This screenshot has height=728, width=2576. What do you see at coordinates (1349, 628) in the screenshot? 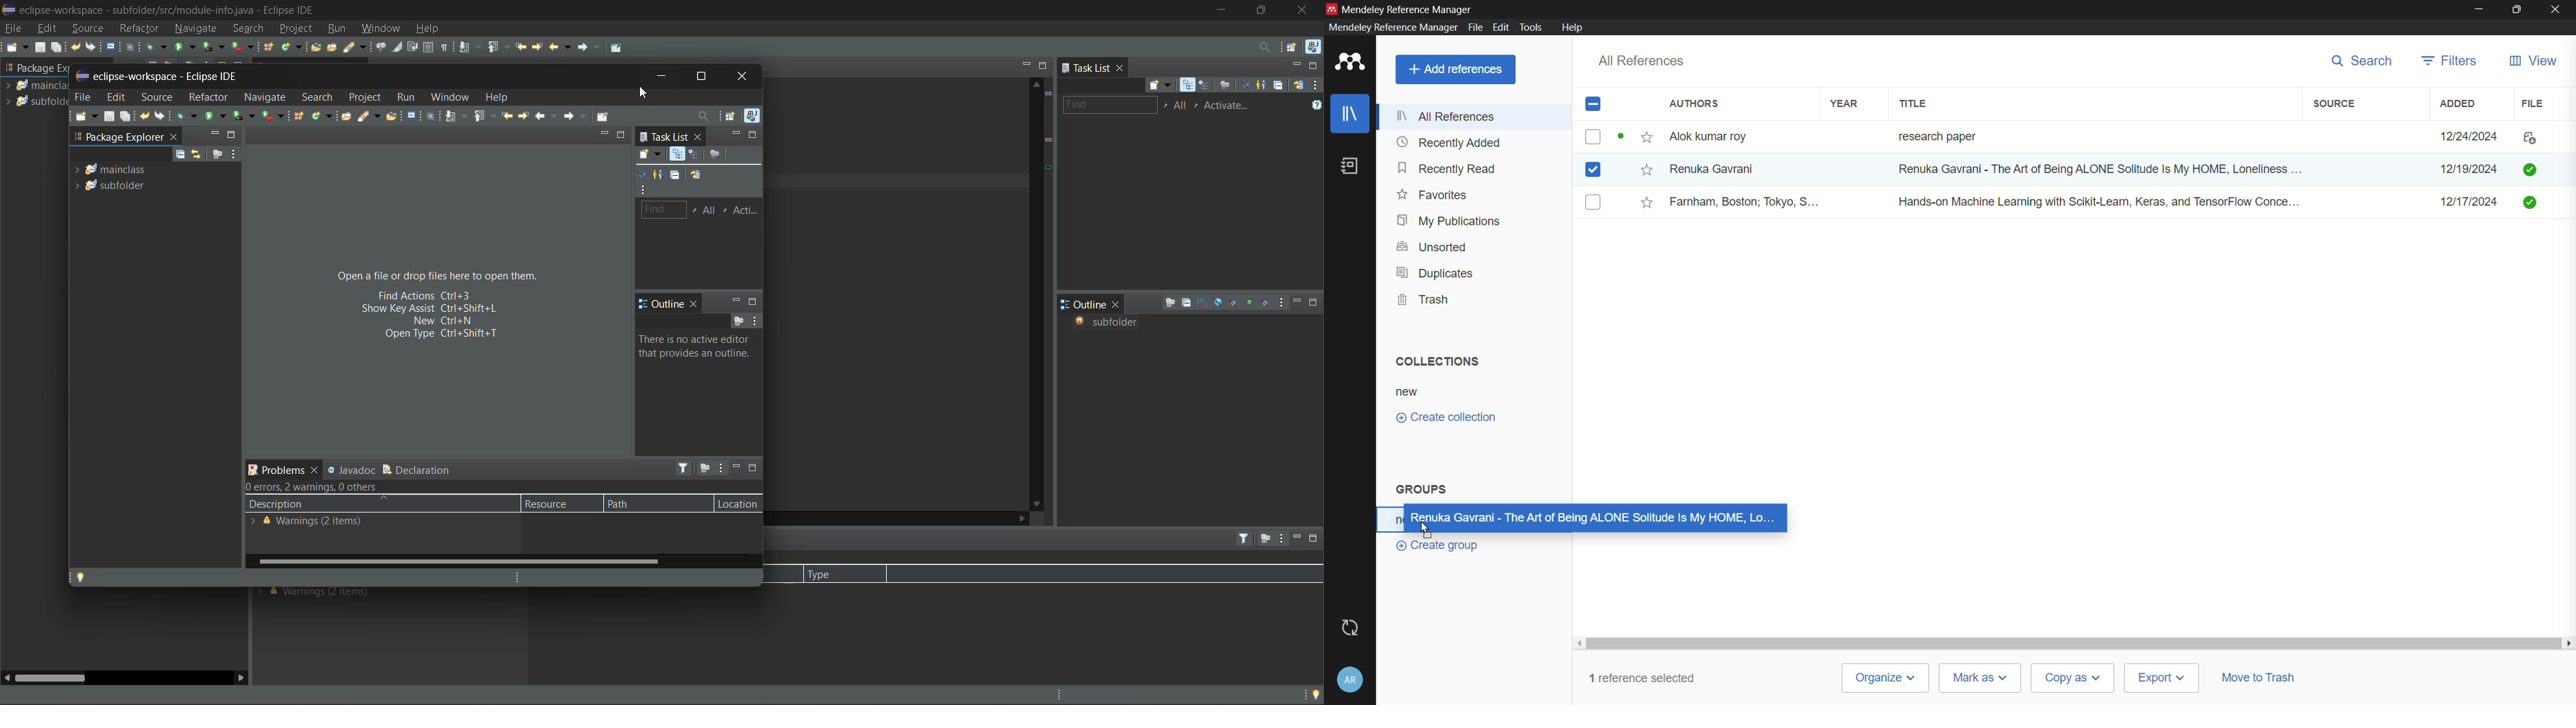
I see `sync` at bounding box center [1349, 628].